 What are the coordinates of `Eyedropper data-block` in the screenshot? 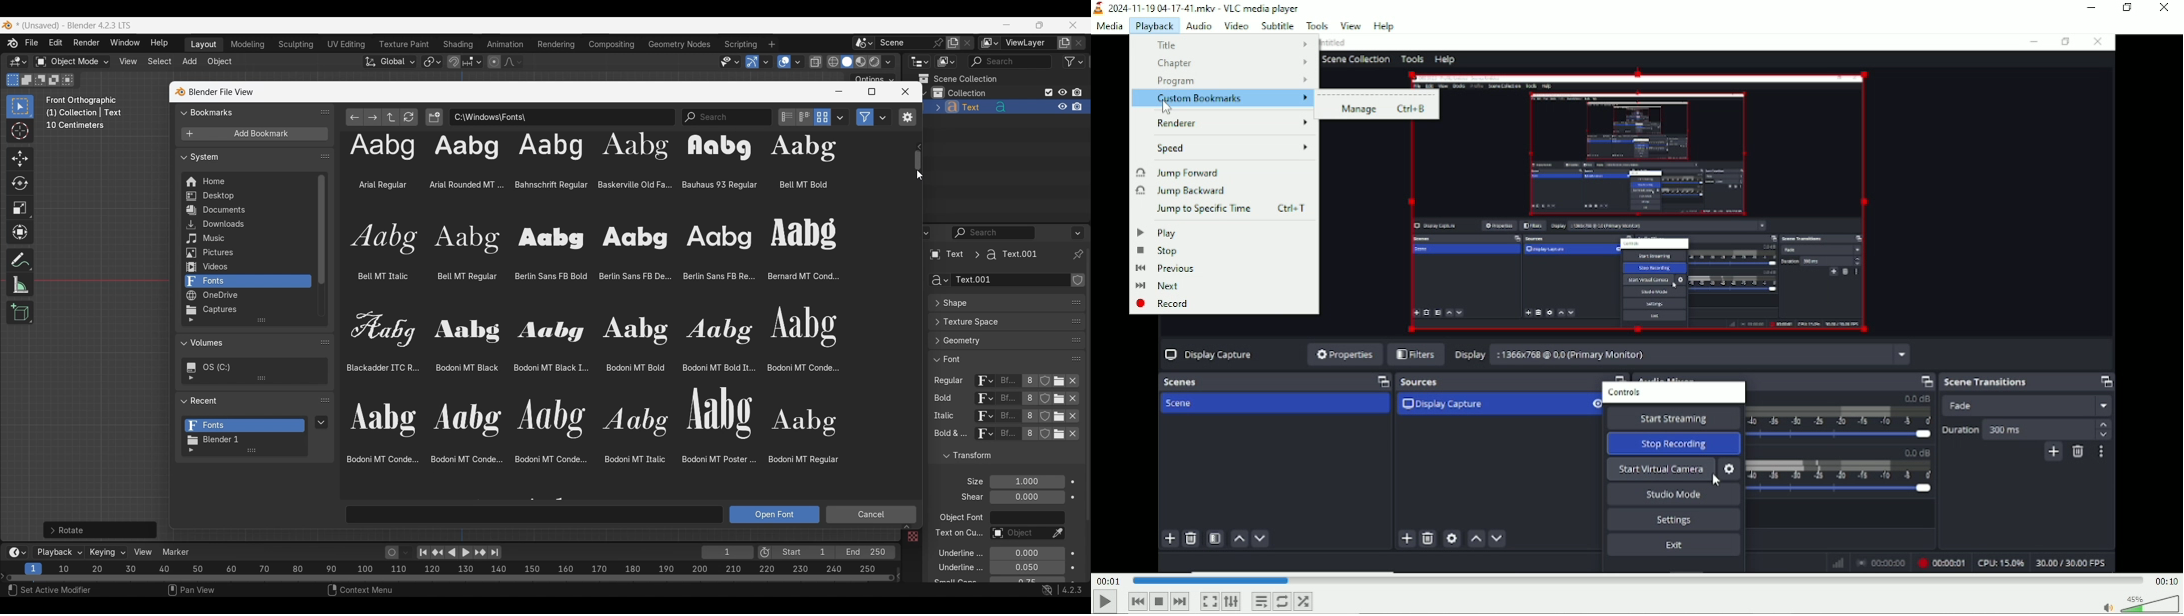 It's located at (1057, 534).